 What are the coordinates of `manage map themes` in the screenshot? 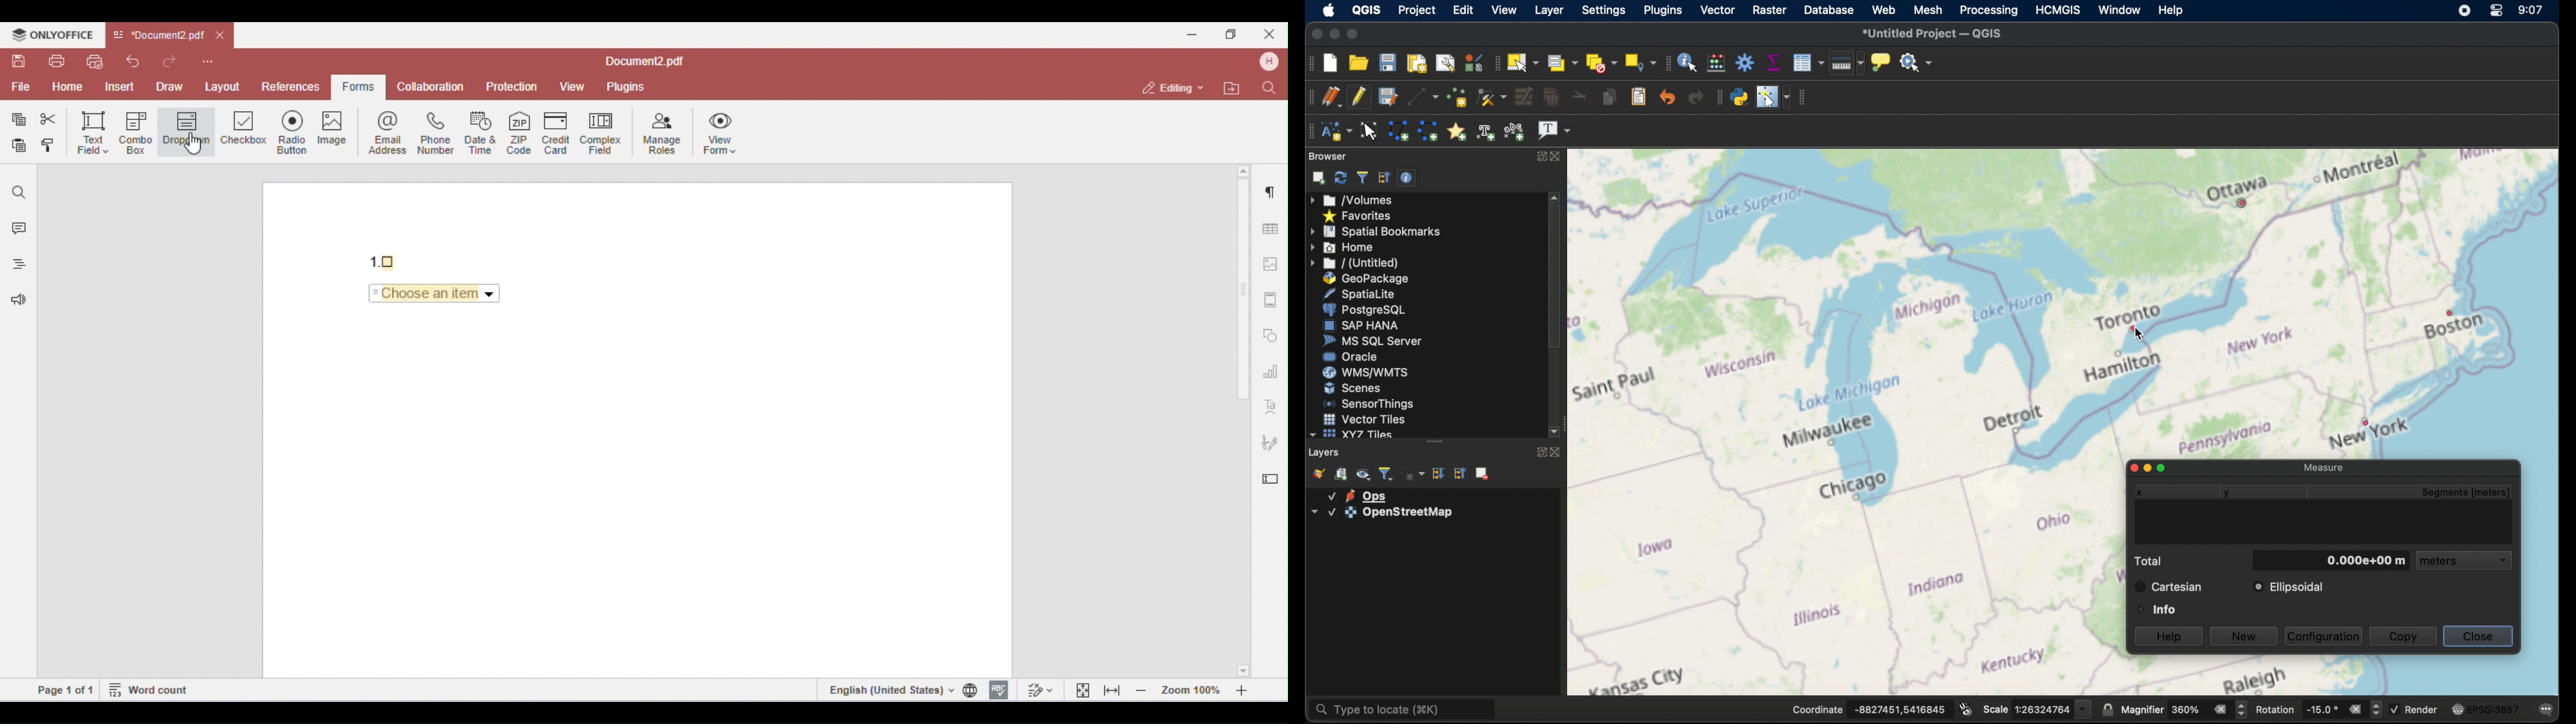 It's located at (1363, 474).